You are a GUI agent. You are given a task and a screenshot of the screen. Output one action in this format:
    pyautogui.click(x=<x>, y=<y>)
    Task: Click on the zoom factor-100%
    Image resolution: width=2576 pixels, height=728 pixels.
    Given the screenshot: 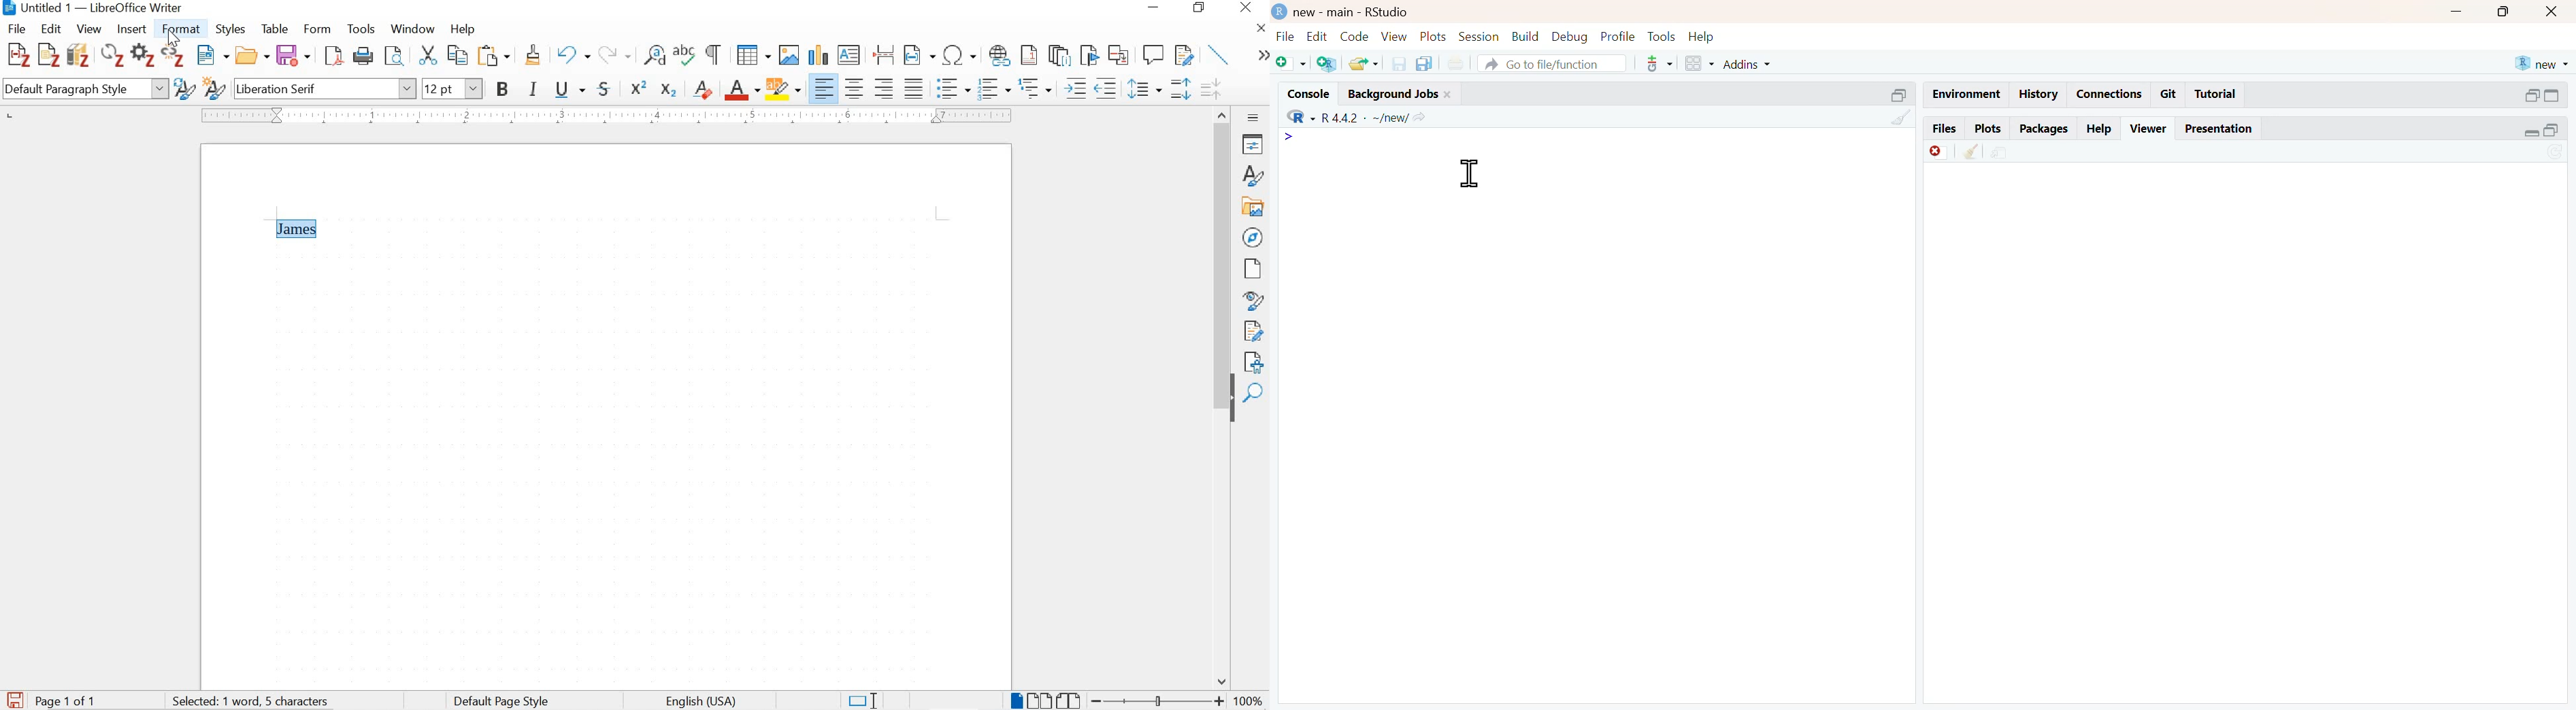 What is the action you would take?
    pyautogui.click(x=1249, y=700)
    